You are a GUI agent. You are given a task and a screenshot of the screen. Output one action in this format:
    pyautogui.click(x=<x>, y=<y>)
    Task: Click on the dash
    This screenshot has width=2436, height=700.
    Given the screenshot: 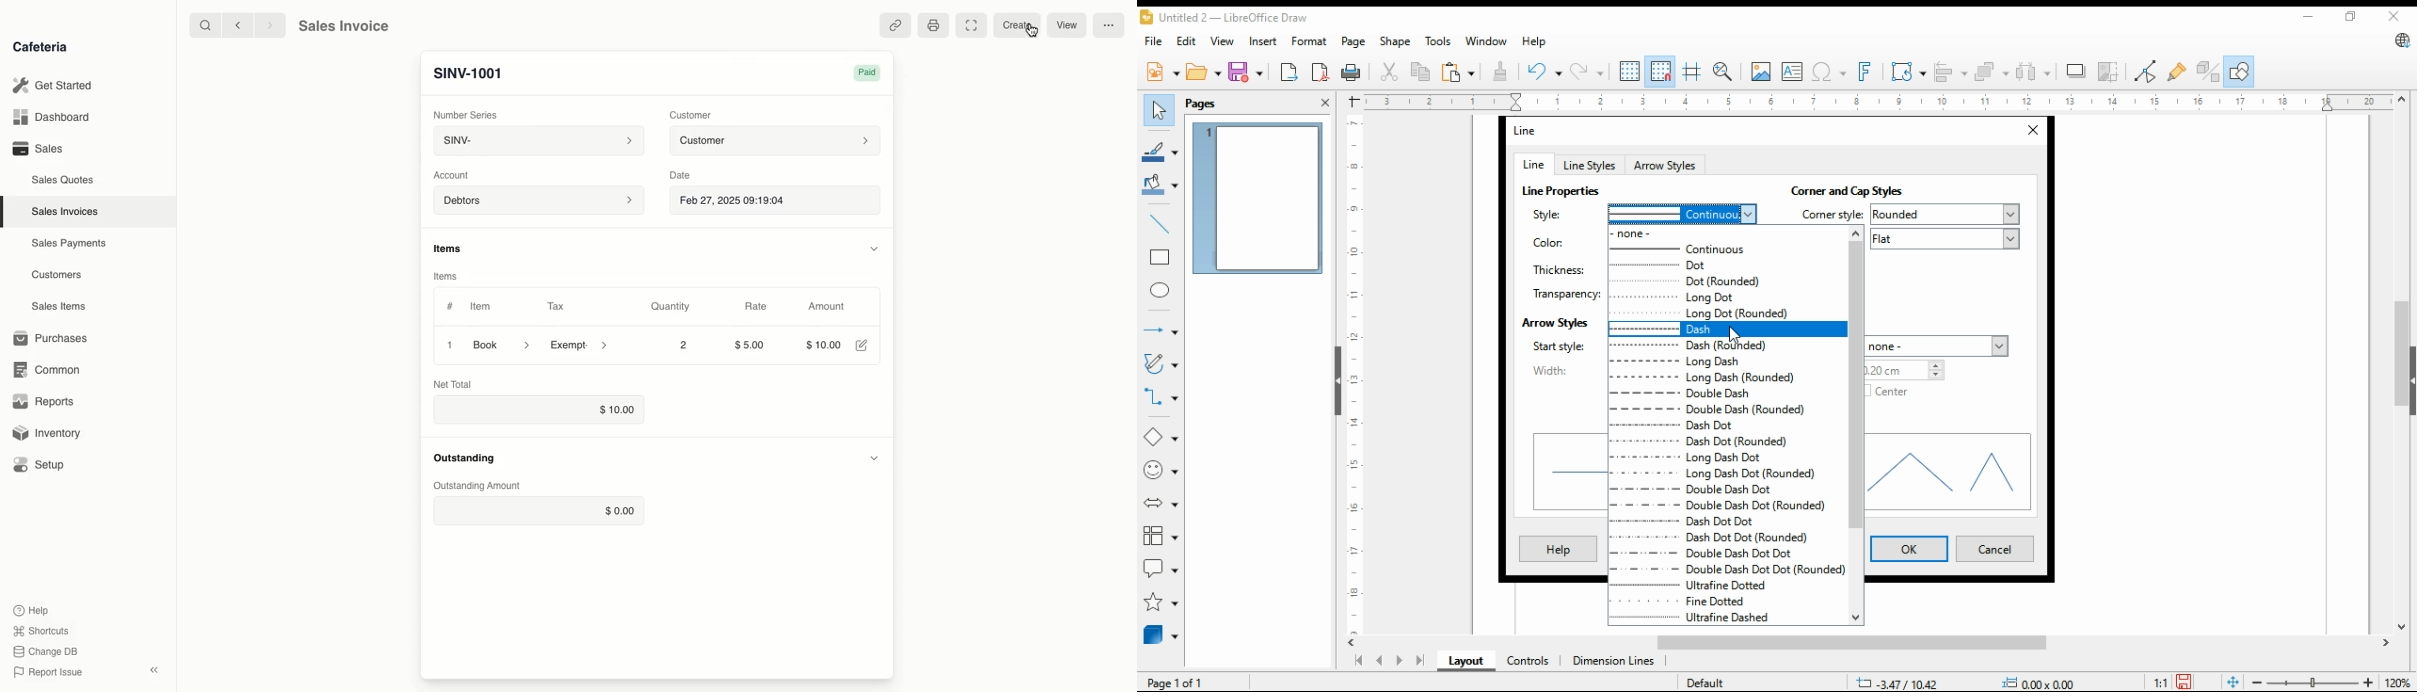 What is the action you would take?
    pyautogui.click(x=1725, y=329)
    